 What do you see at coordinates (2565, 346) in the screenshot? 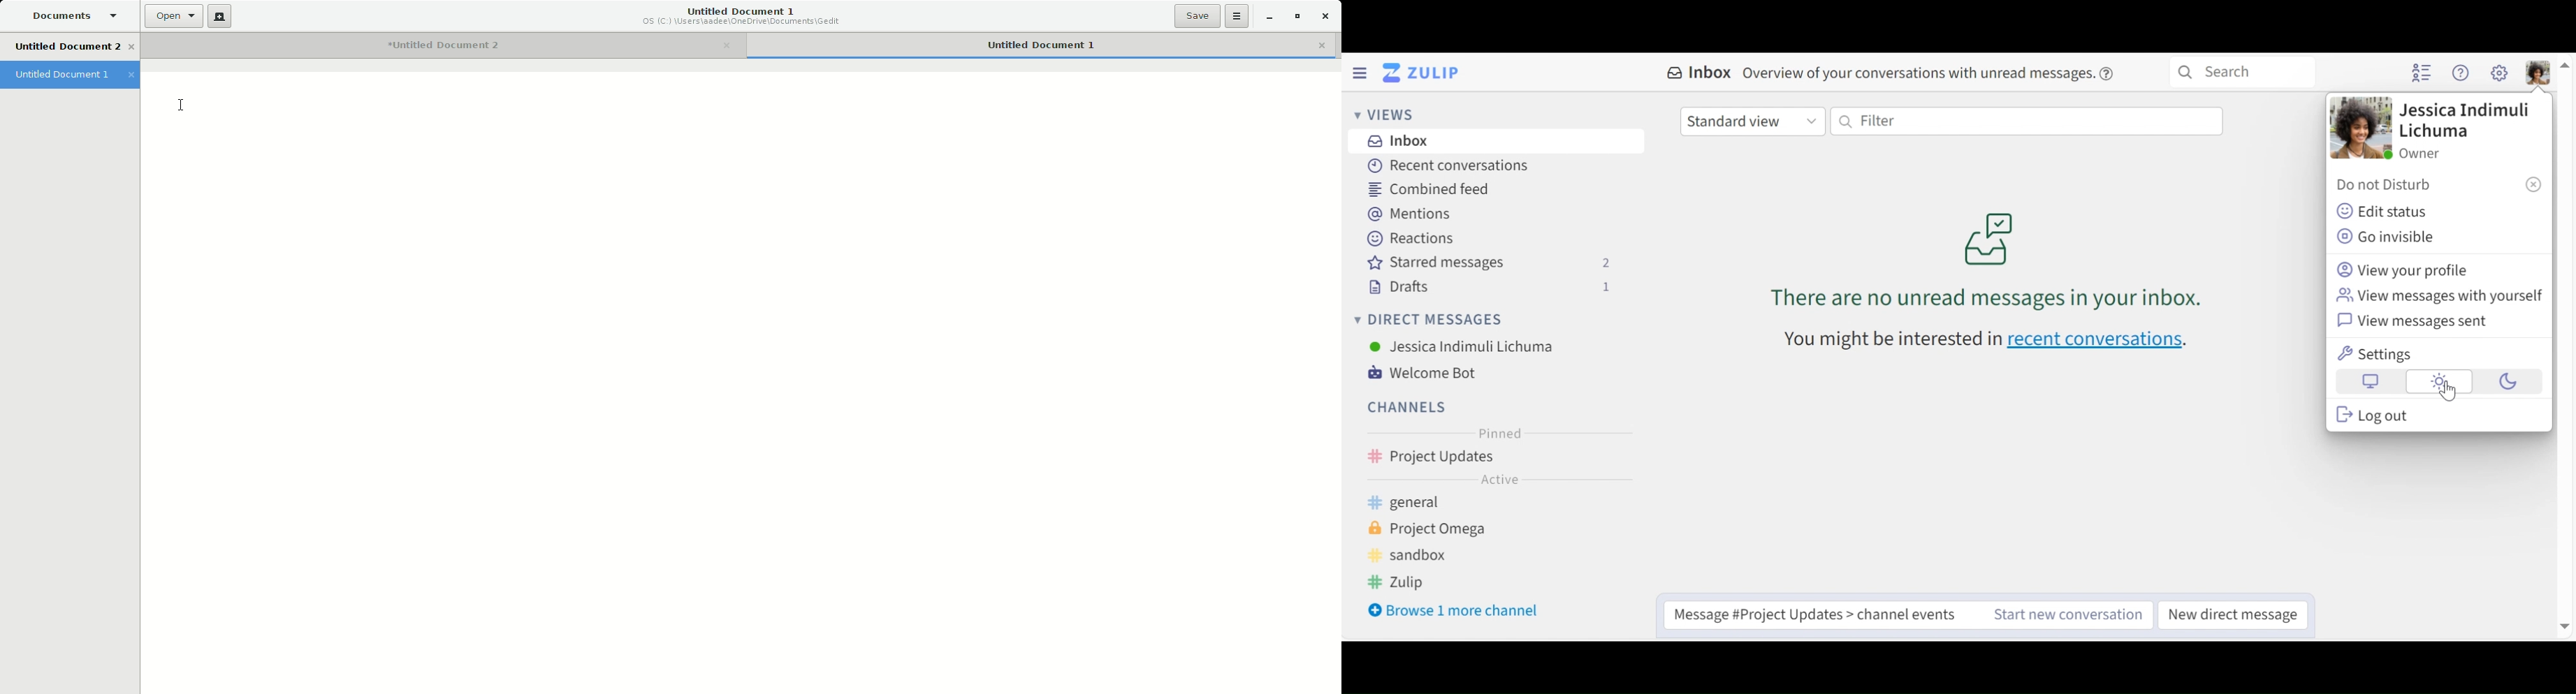
I see `vertical scrollbar` at bounding box center [2565, 346].